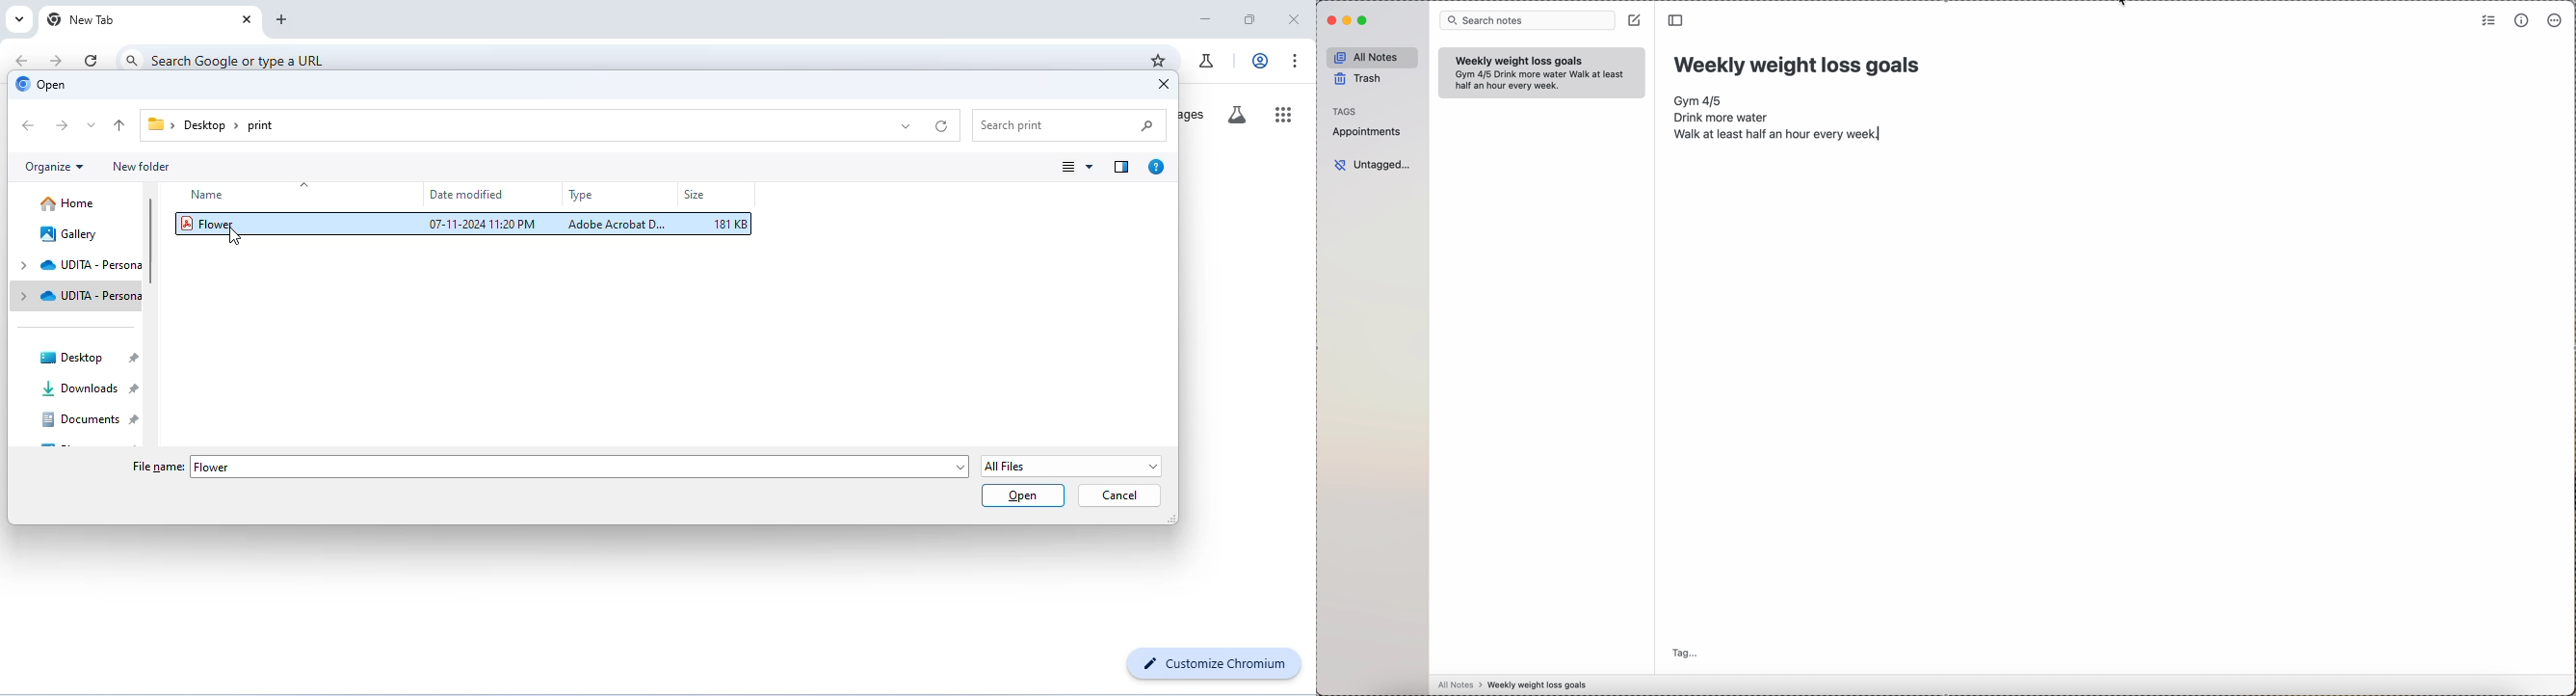  I want to click on drink more water, so click(1721, 118).